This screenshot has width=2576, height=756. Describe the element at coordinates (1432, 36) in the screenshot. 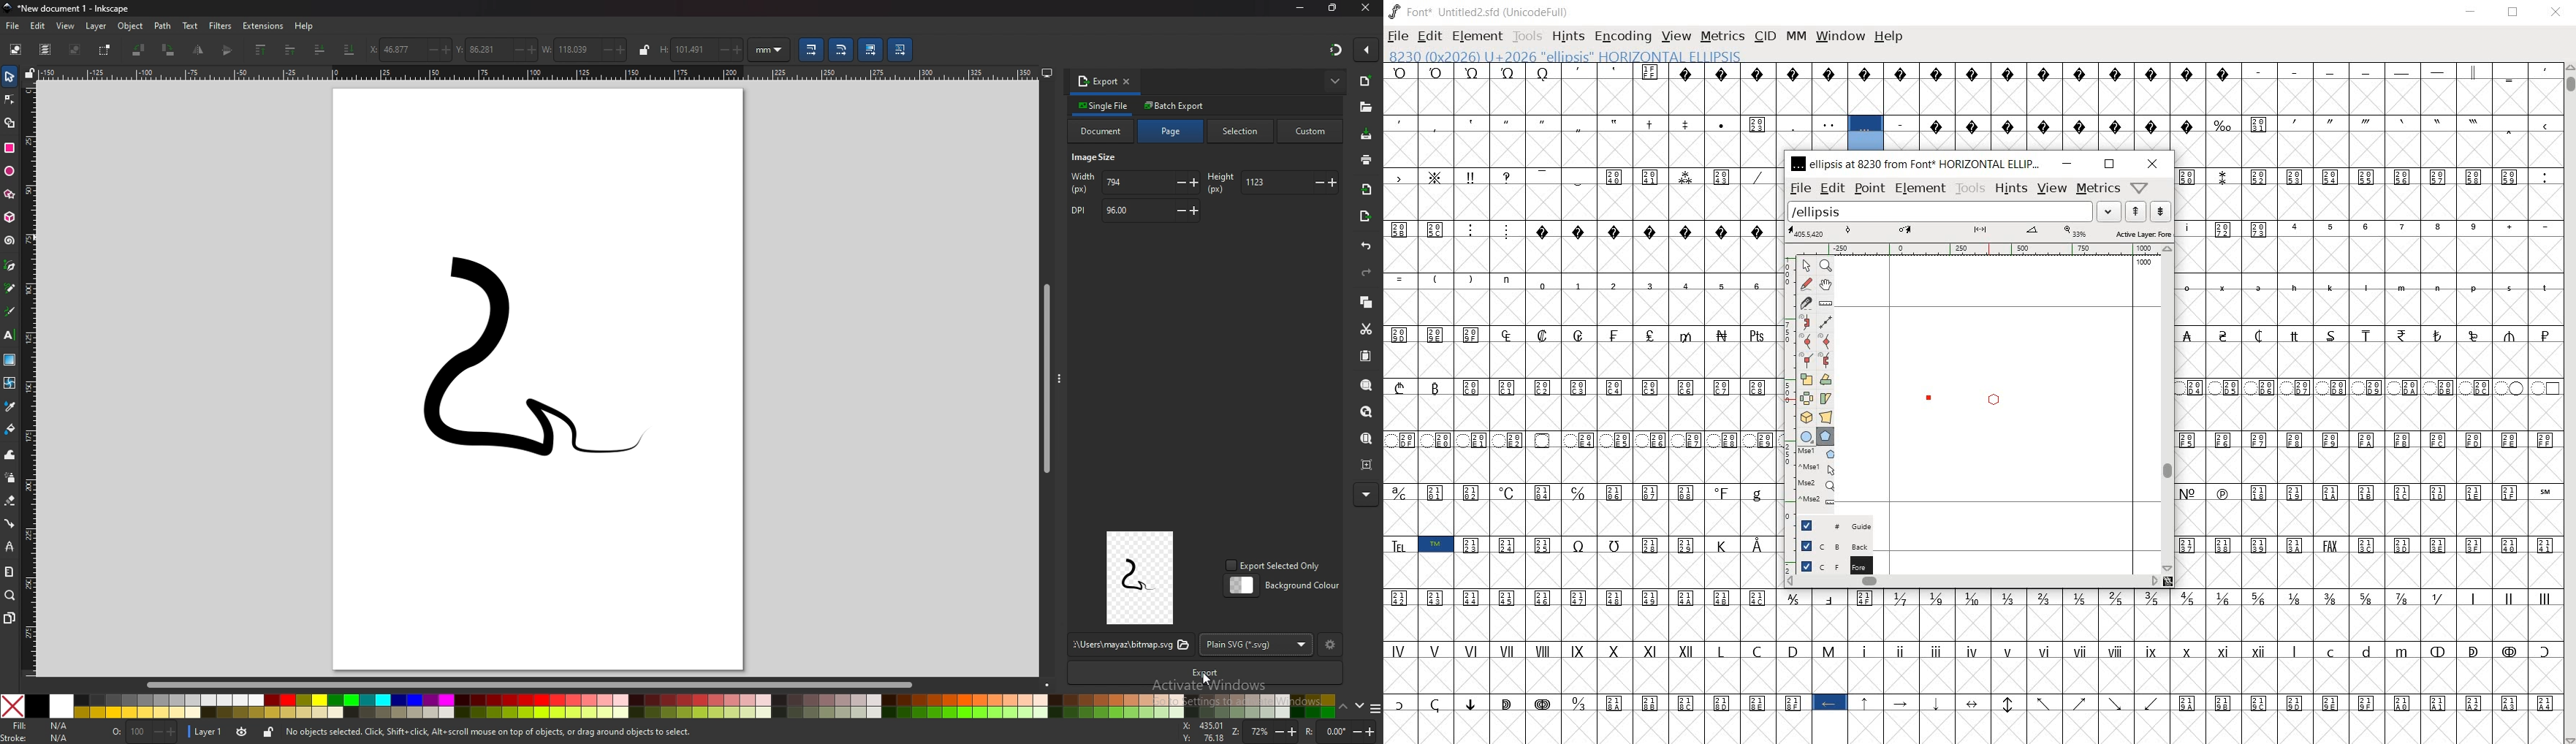

I see `EDIT` at that location.